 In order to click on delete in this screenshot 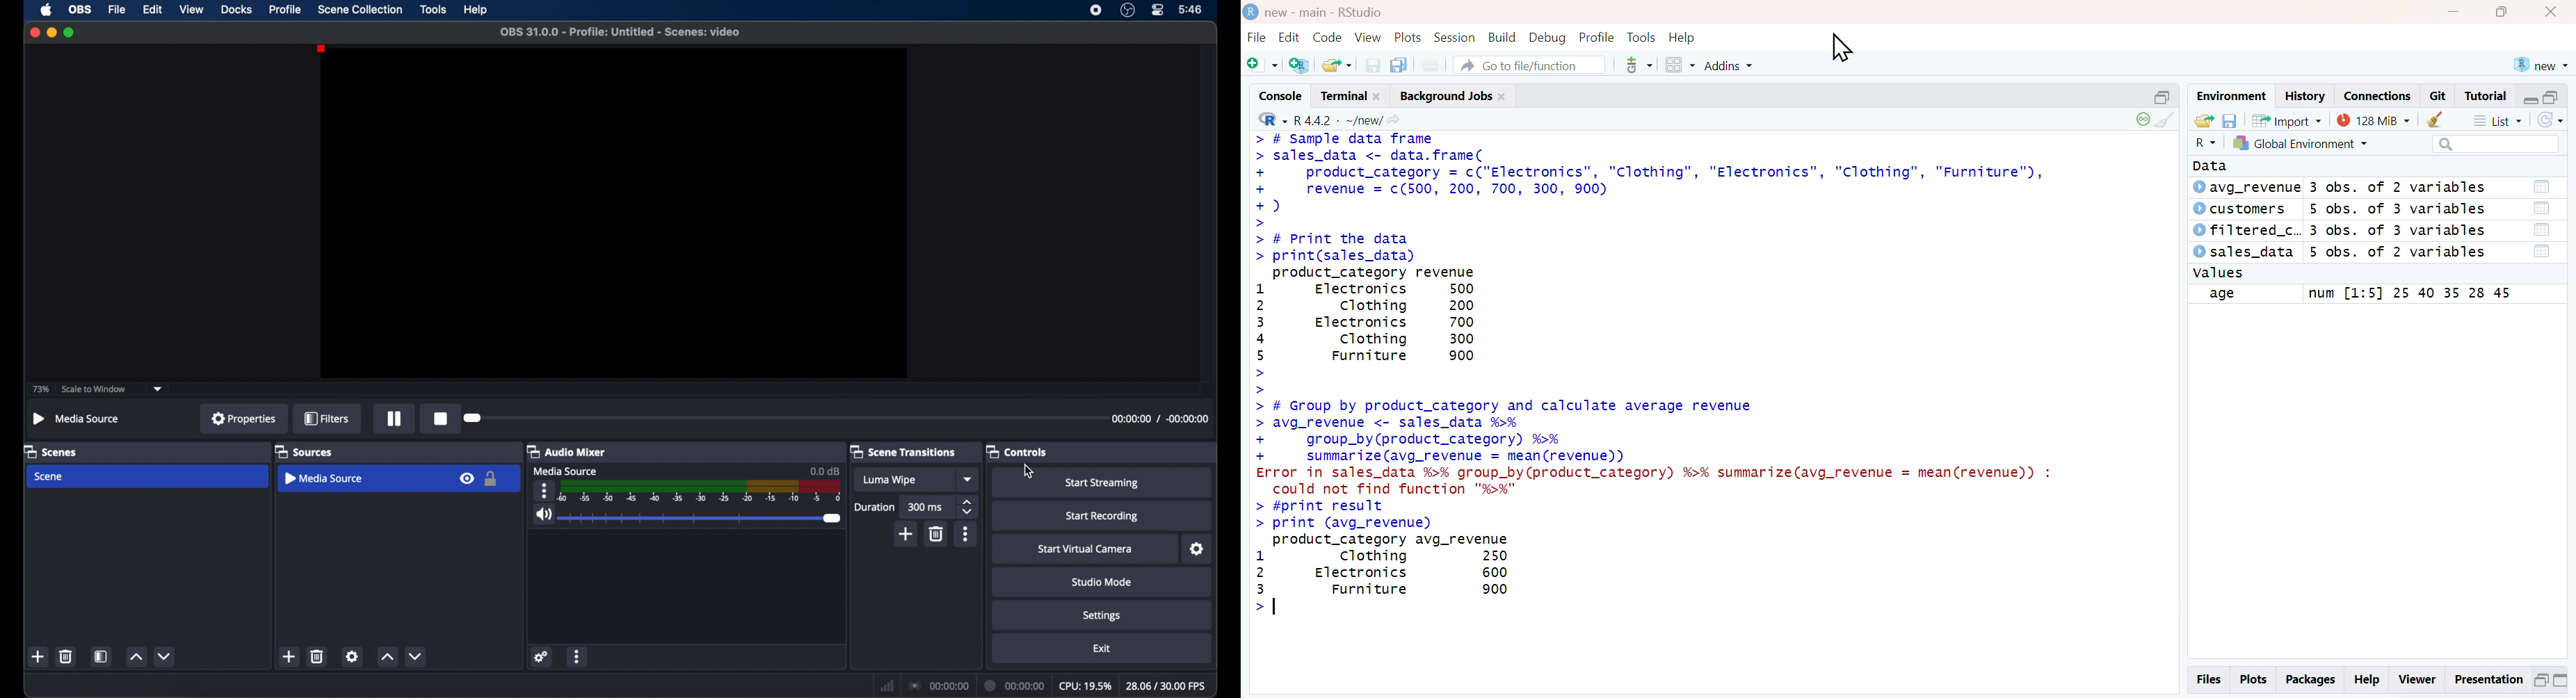, I will do `click(318, 656)`.